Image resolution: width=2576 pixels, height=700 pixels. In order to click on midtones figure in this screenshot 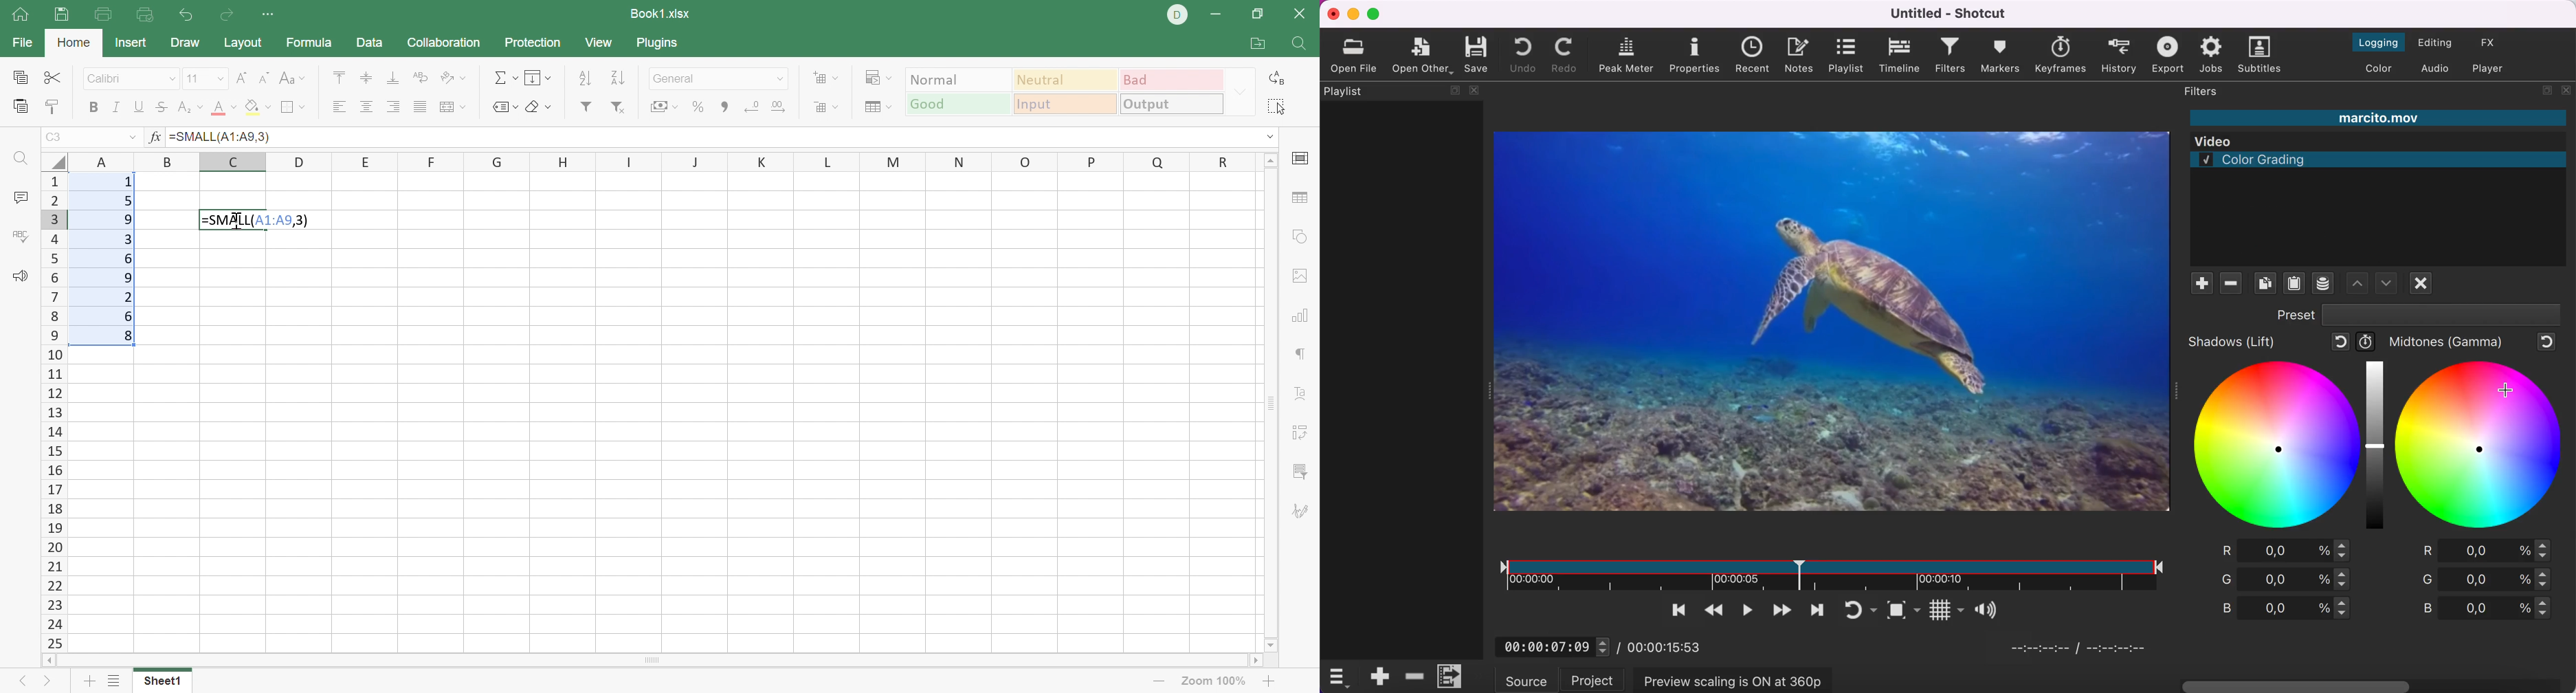, I will do `click(2483, 445)`.